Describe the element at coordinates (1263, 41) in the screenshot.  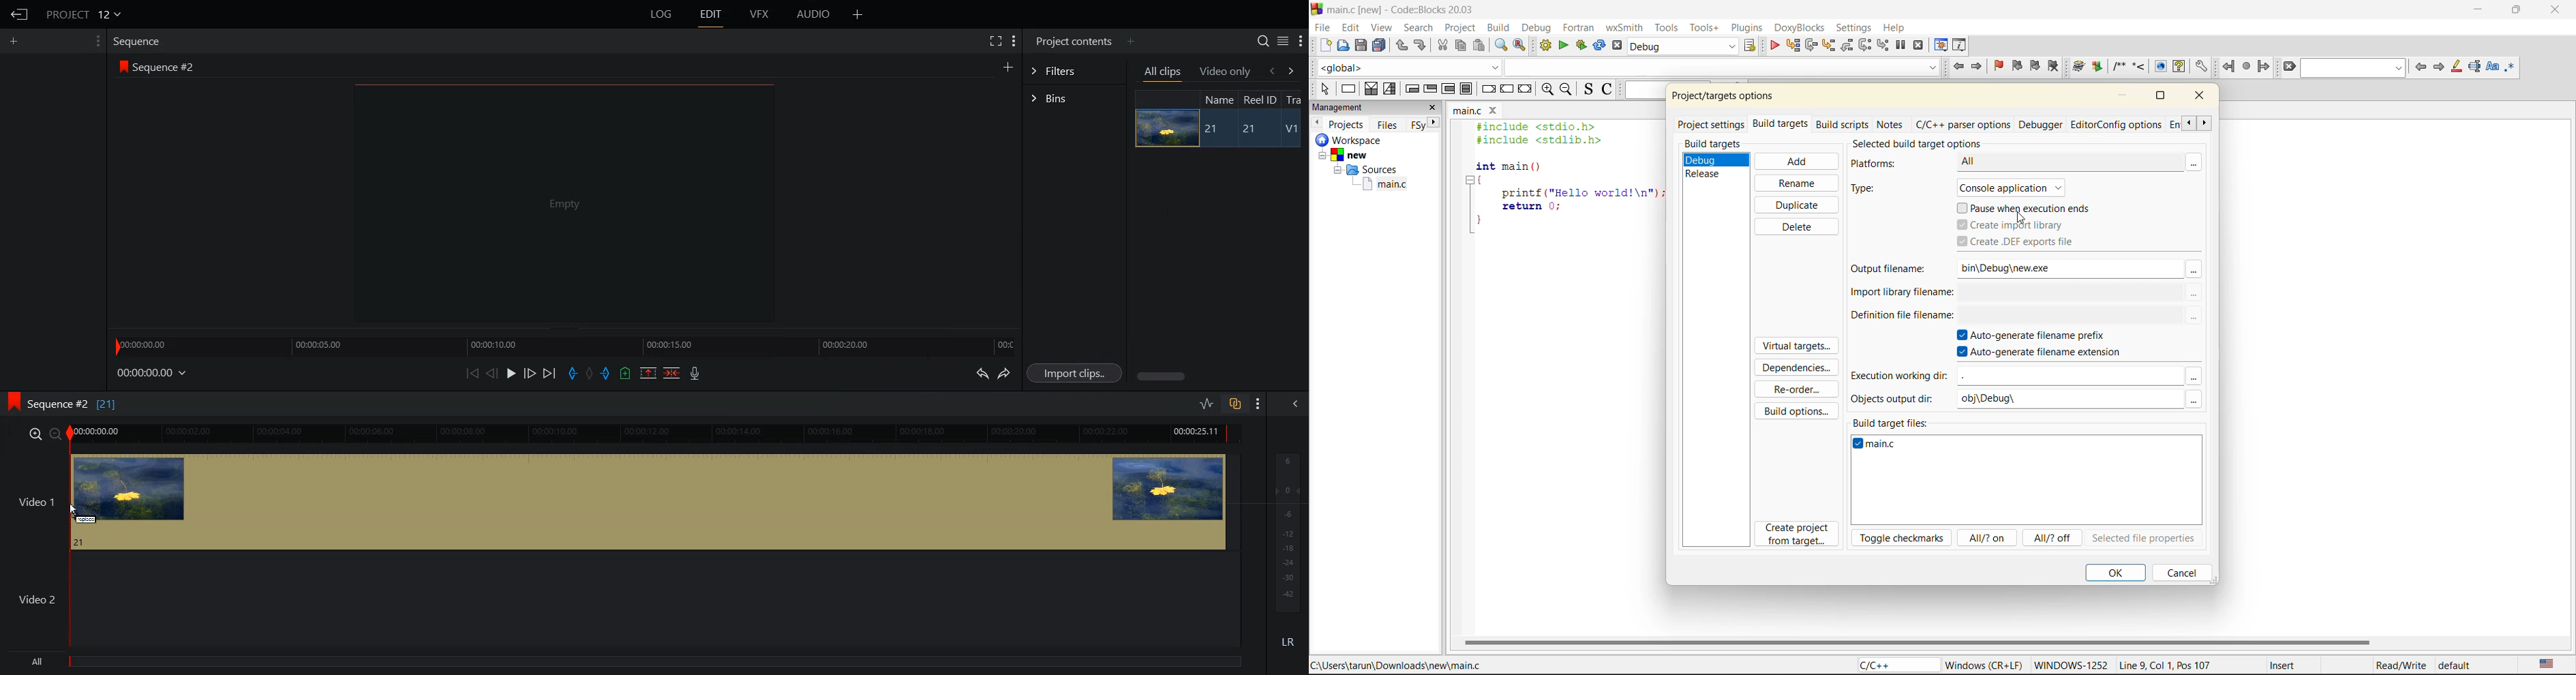
I see `Search` at that location.